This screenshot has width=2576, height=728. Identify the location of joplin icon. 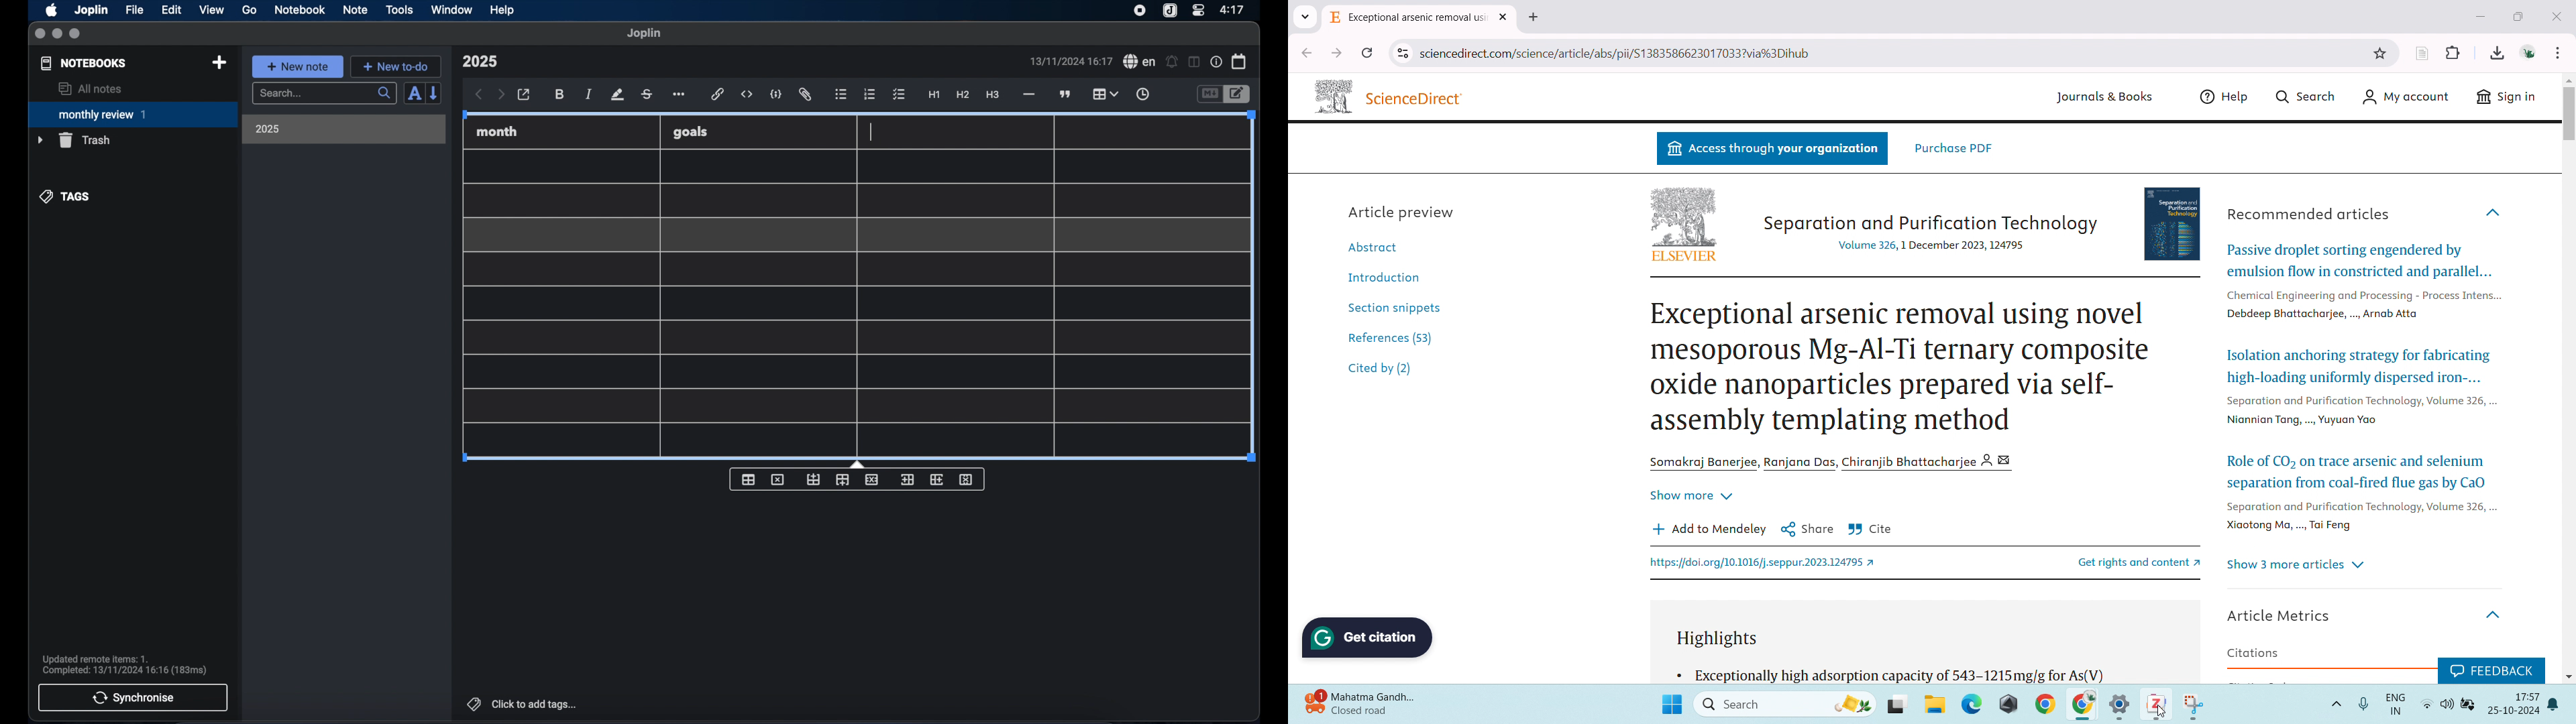
(1169, 11).